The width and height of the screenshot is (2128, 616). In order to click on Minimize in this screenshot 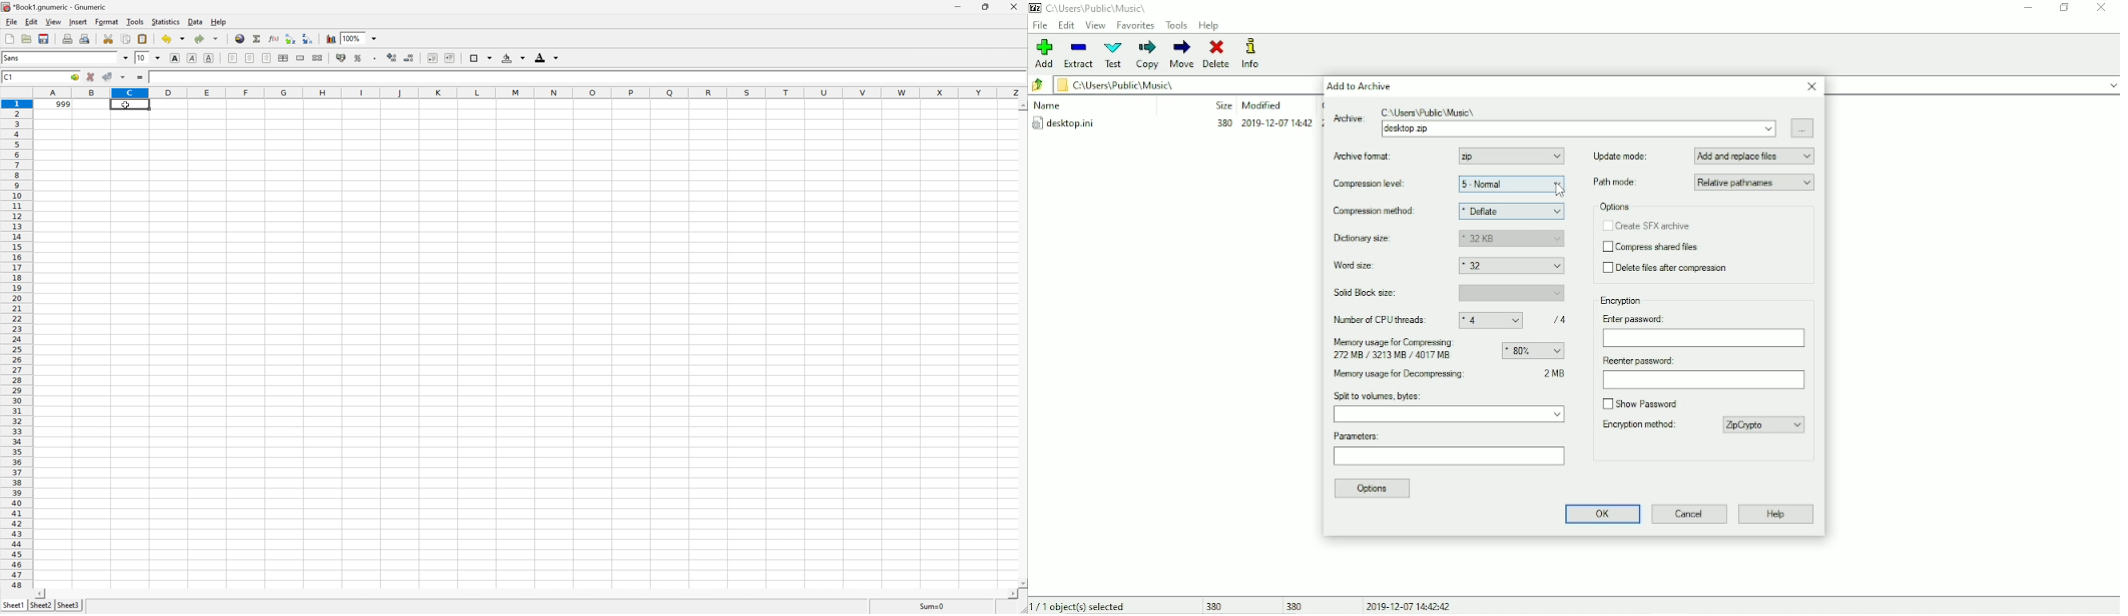, I will do `click(2029, 8)`.